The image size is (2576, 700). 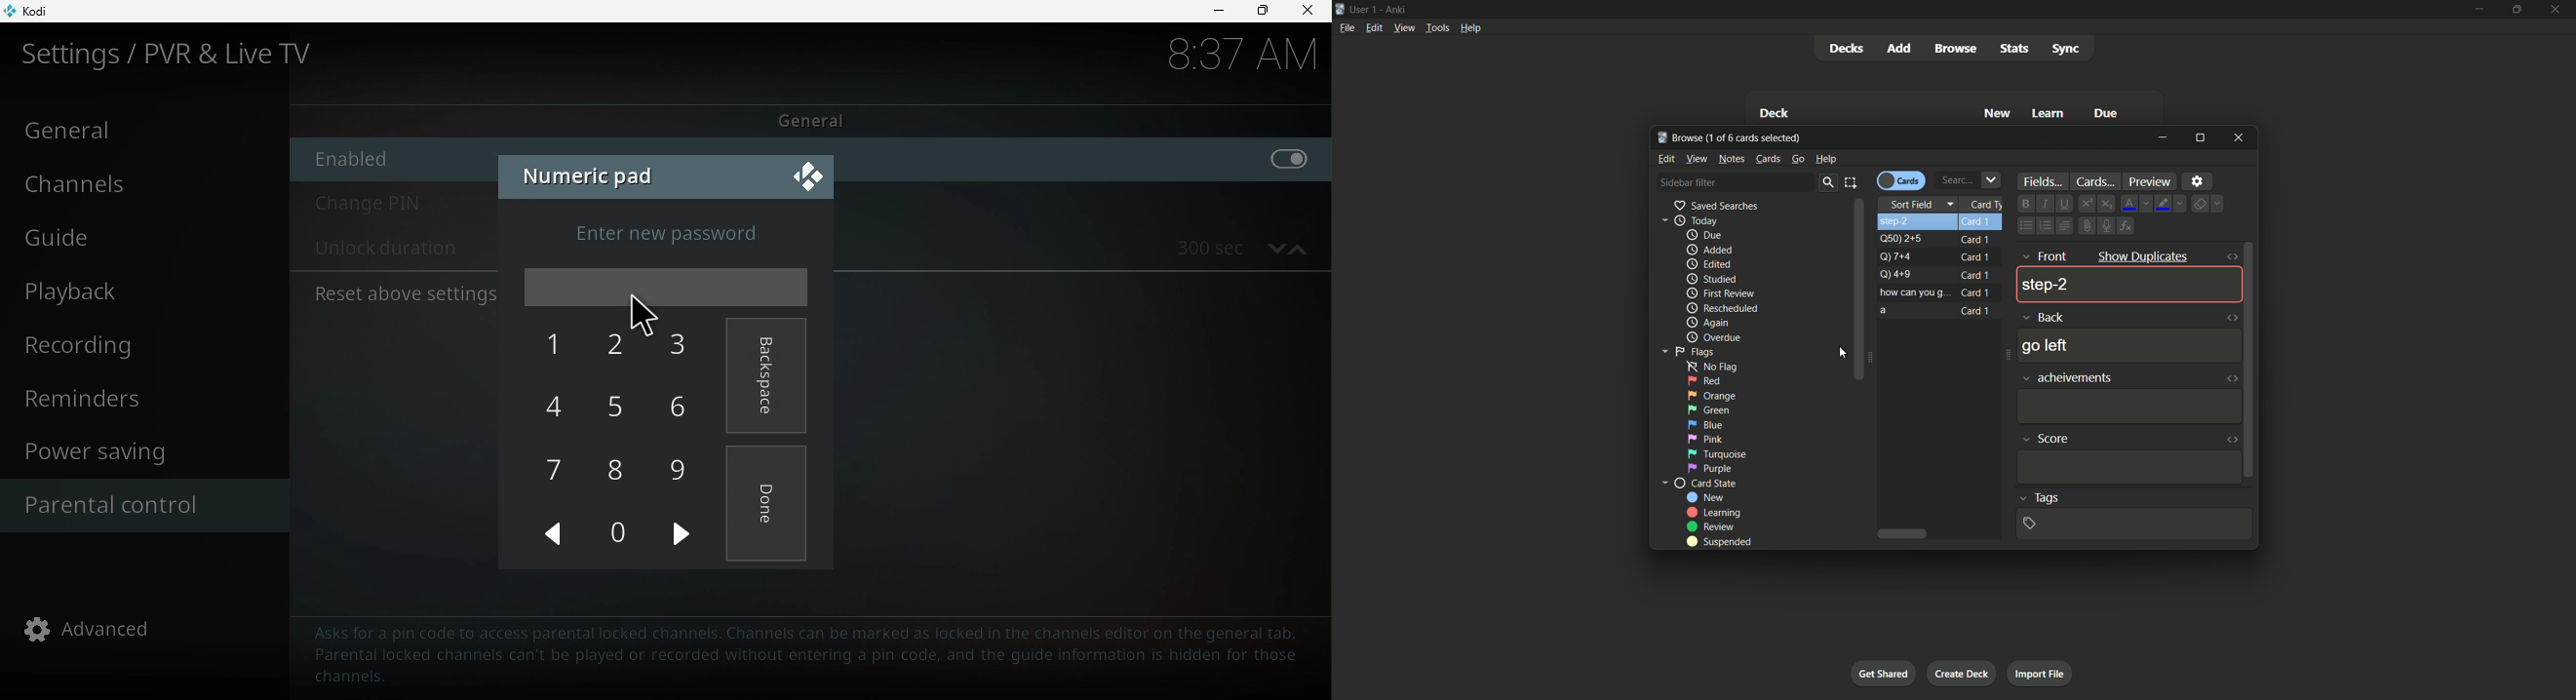 I want to click on help, so click(x=1826, y=158).